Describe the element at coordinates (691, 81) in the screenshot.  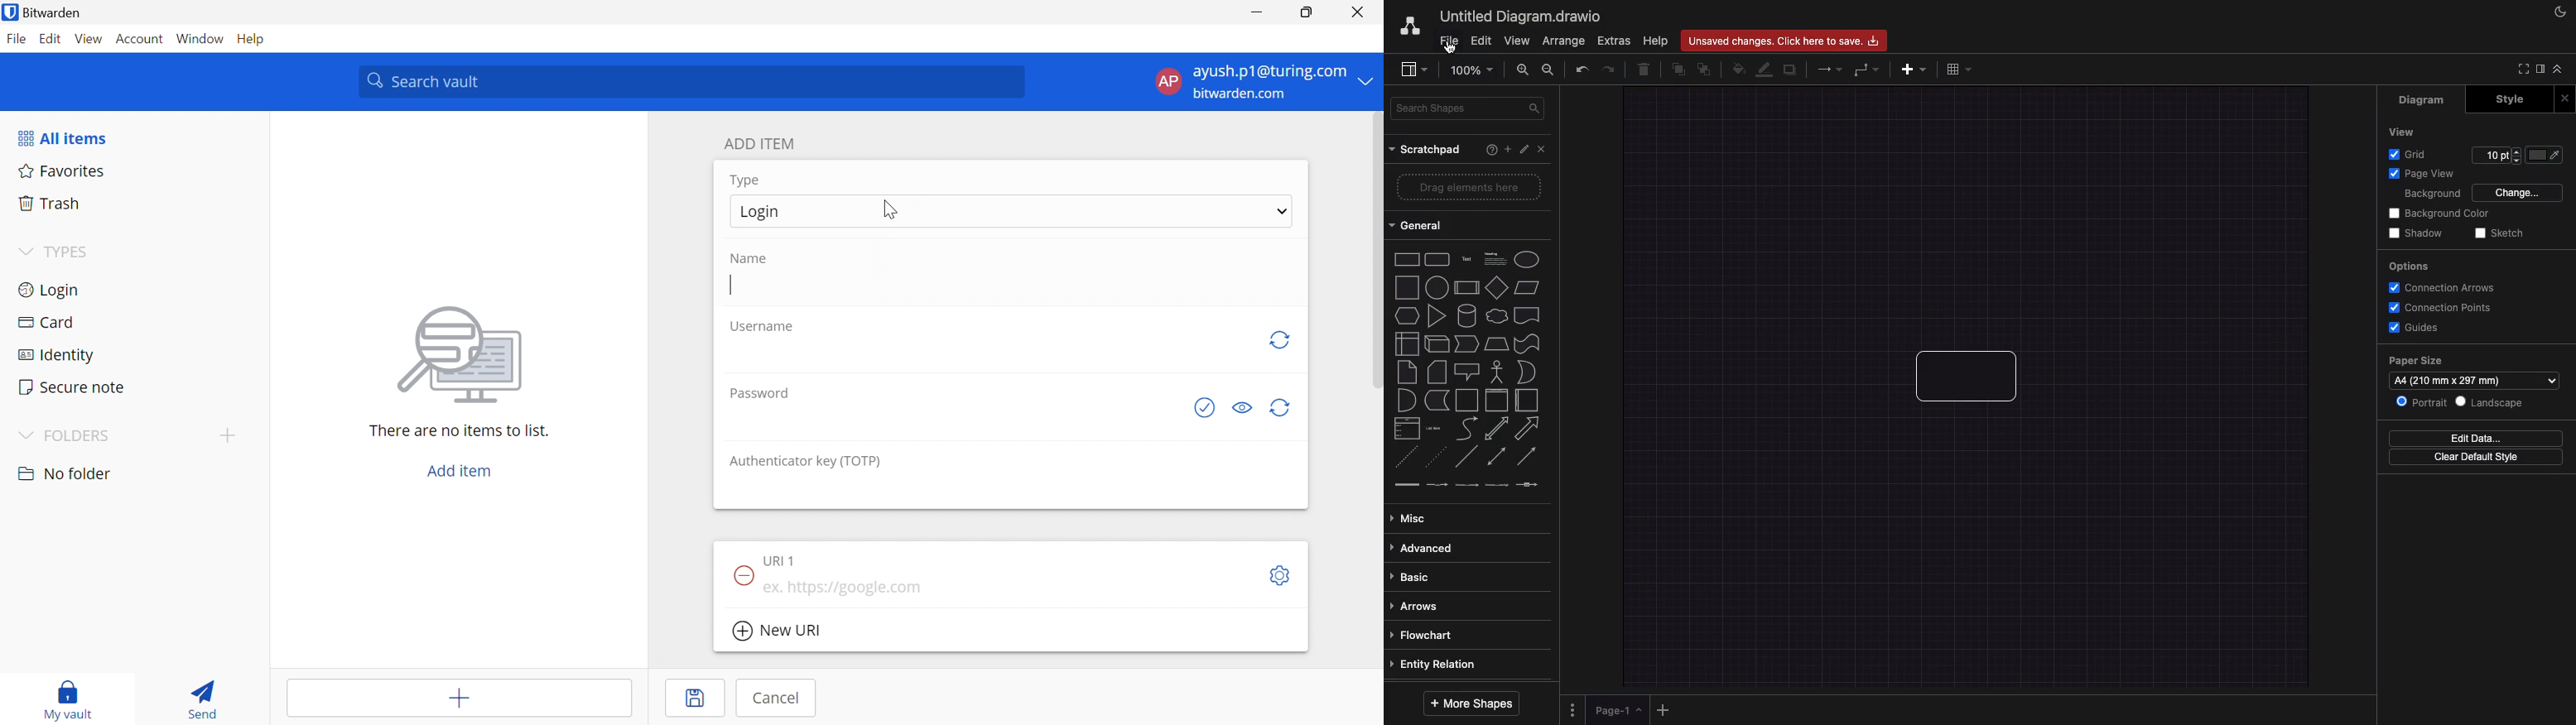
I see `Search vault` at that location.